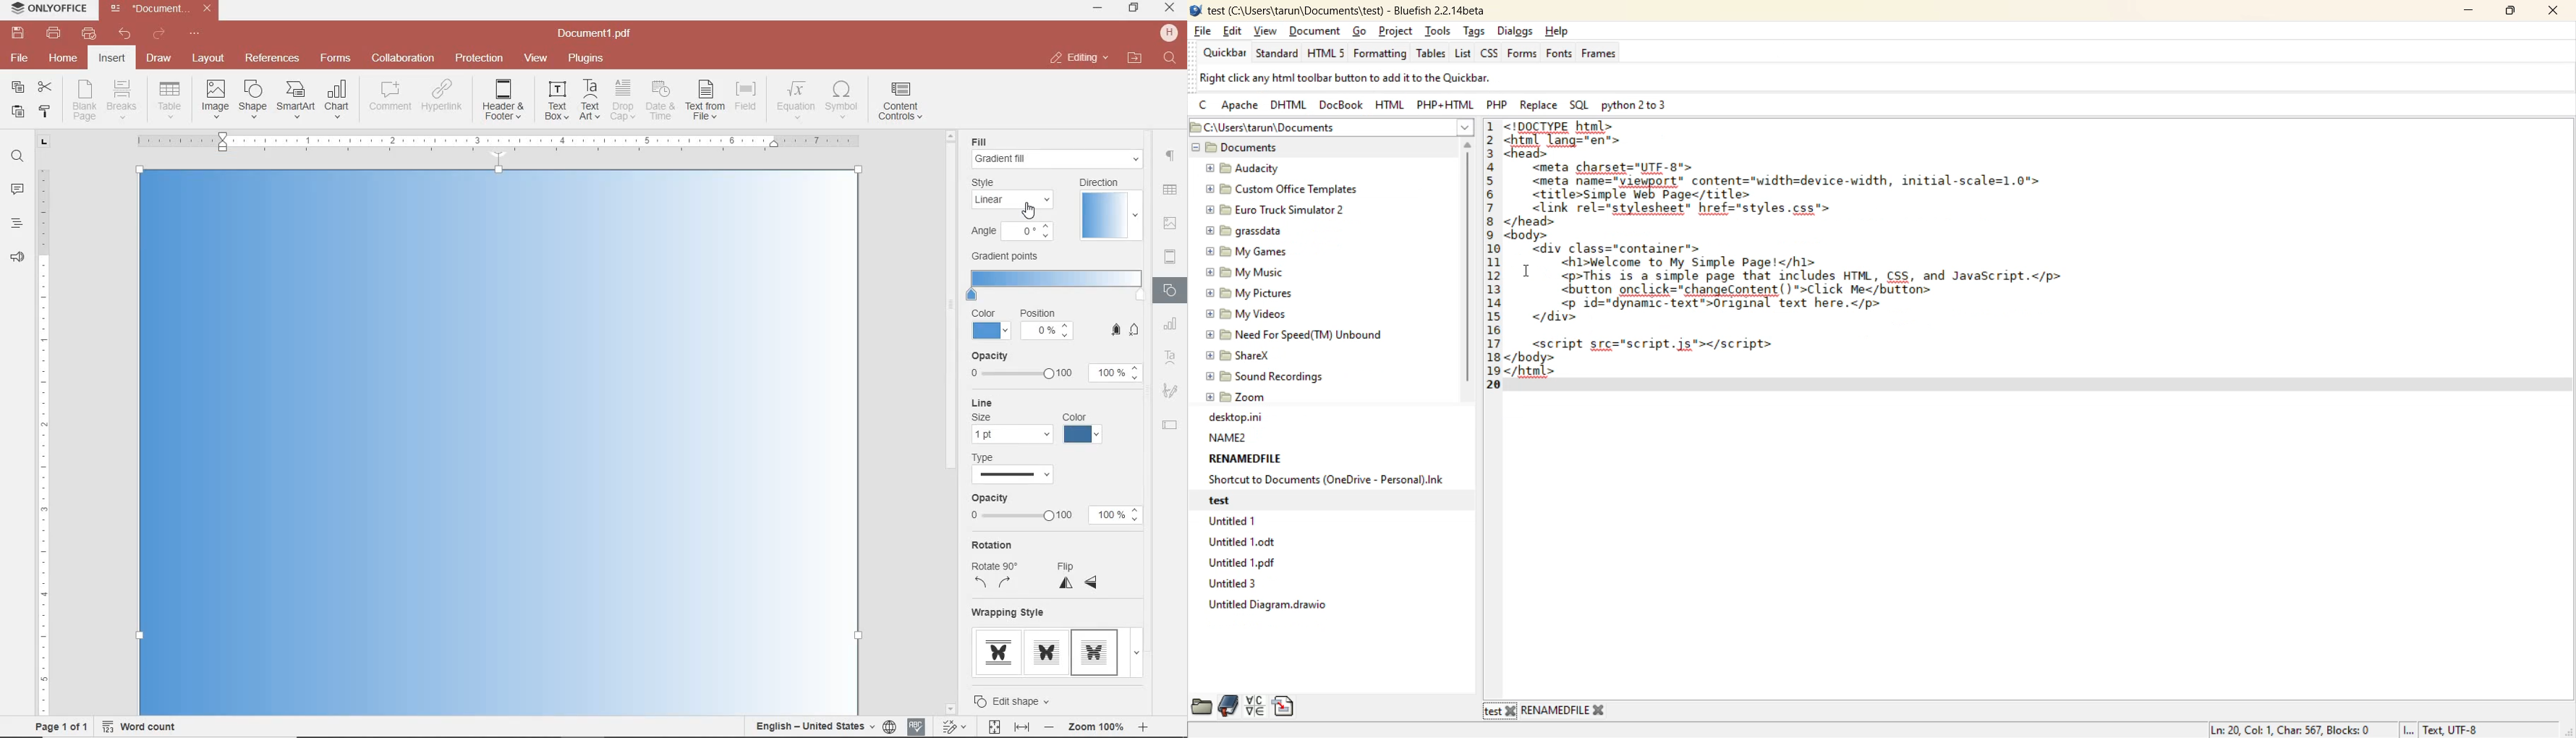 The image size is (2576, 756). I want to click on , so click(500, 440).